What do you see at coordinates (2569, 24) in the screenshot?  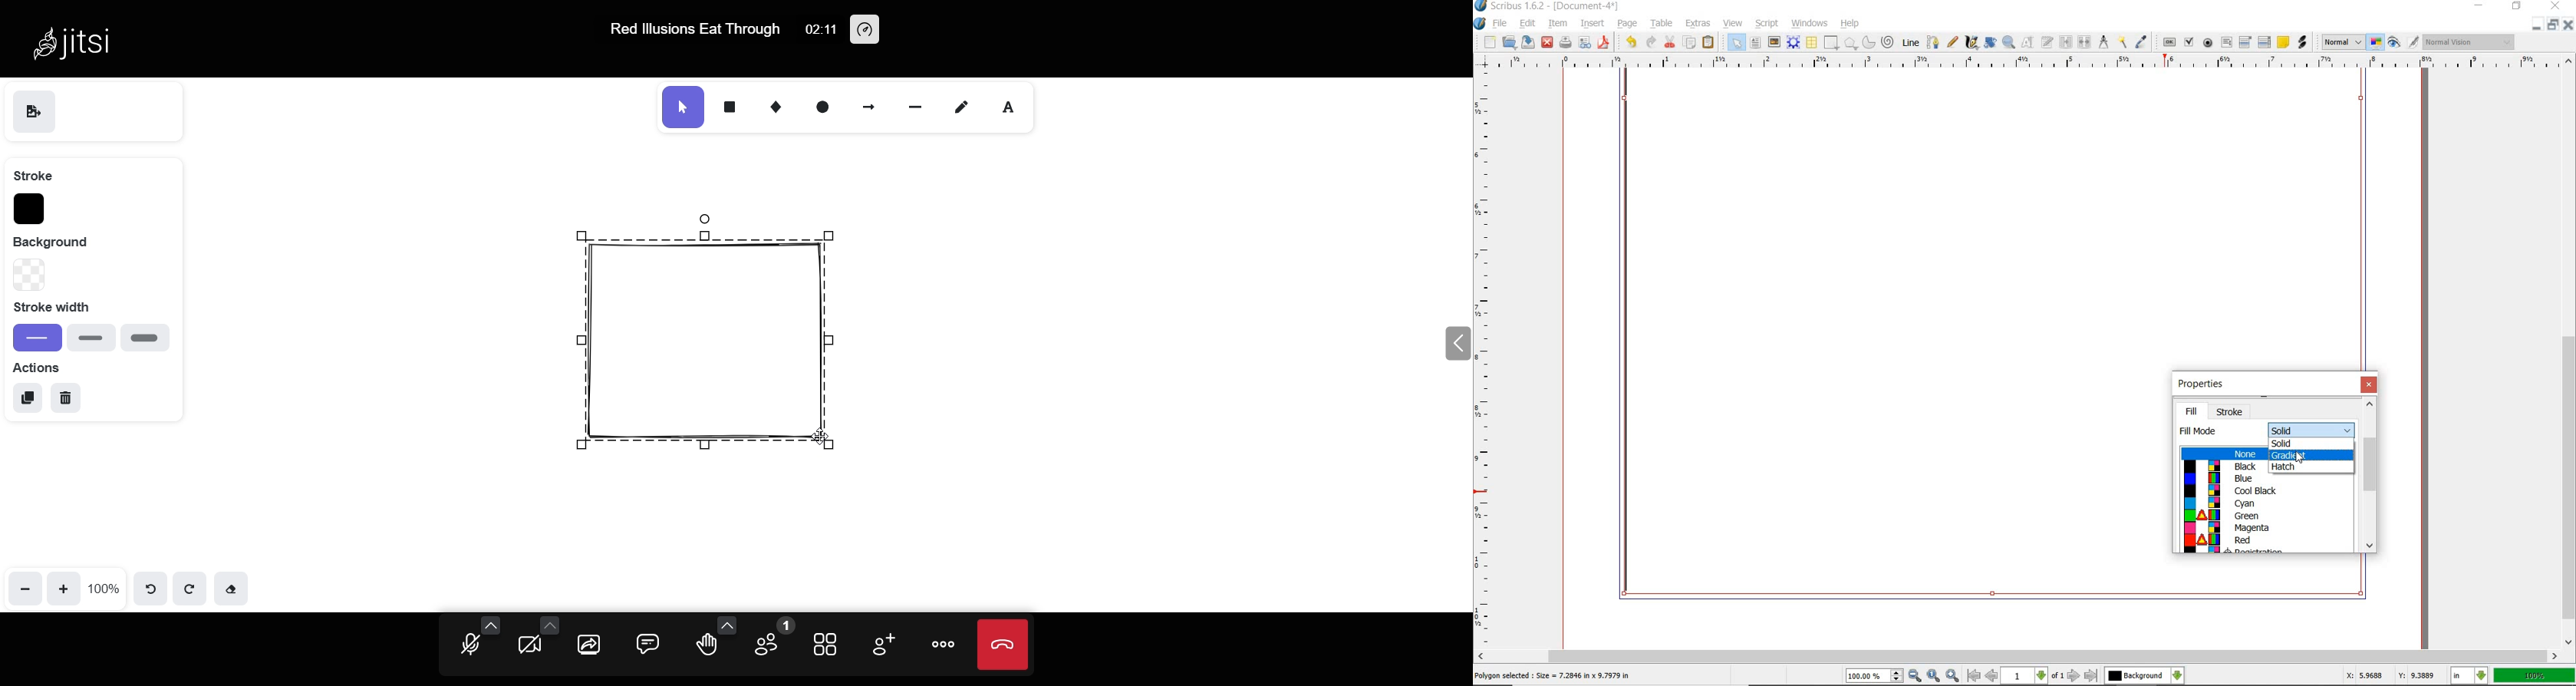 I see `close` at bounding box center [2569, 24].